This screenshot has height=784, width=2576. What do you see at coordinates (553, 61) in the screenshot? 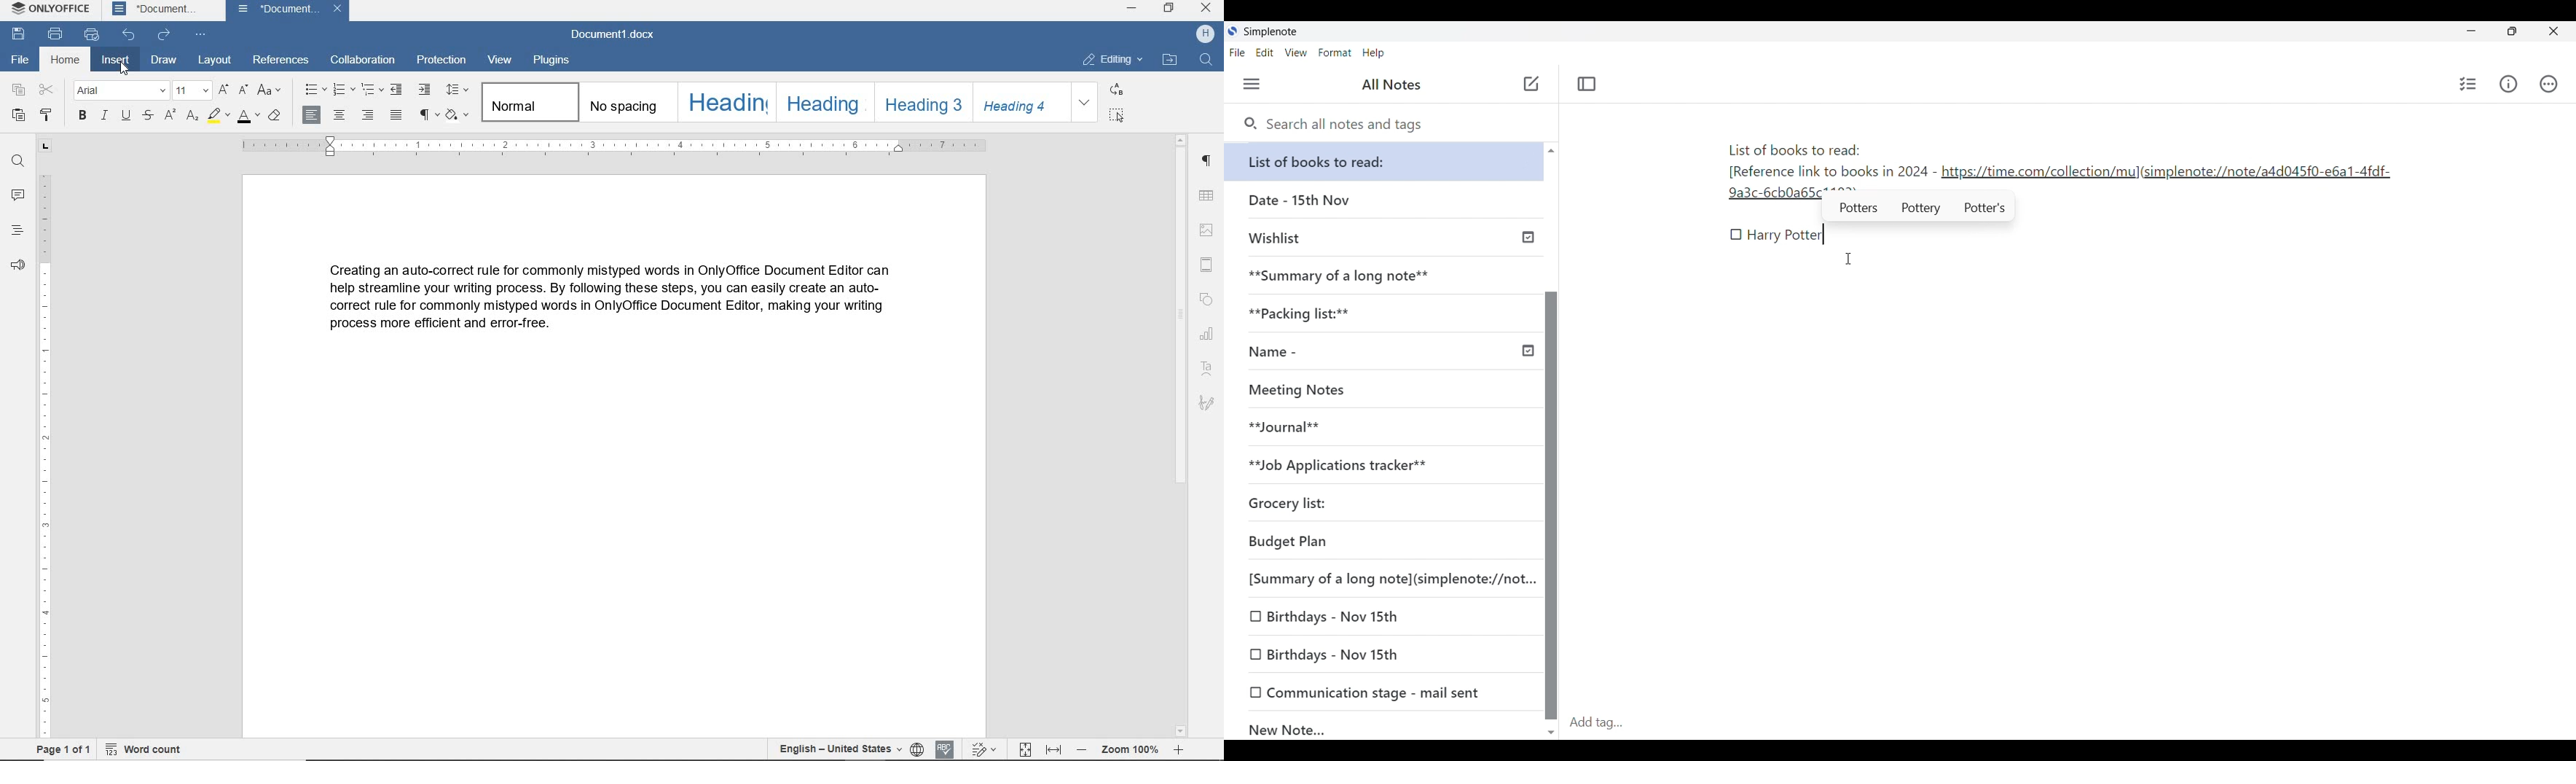
I see `plugins` at bounding box center [553, 61].